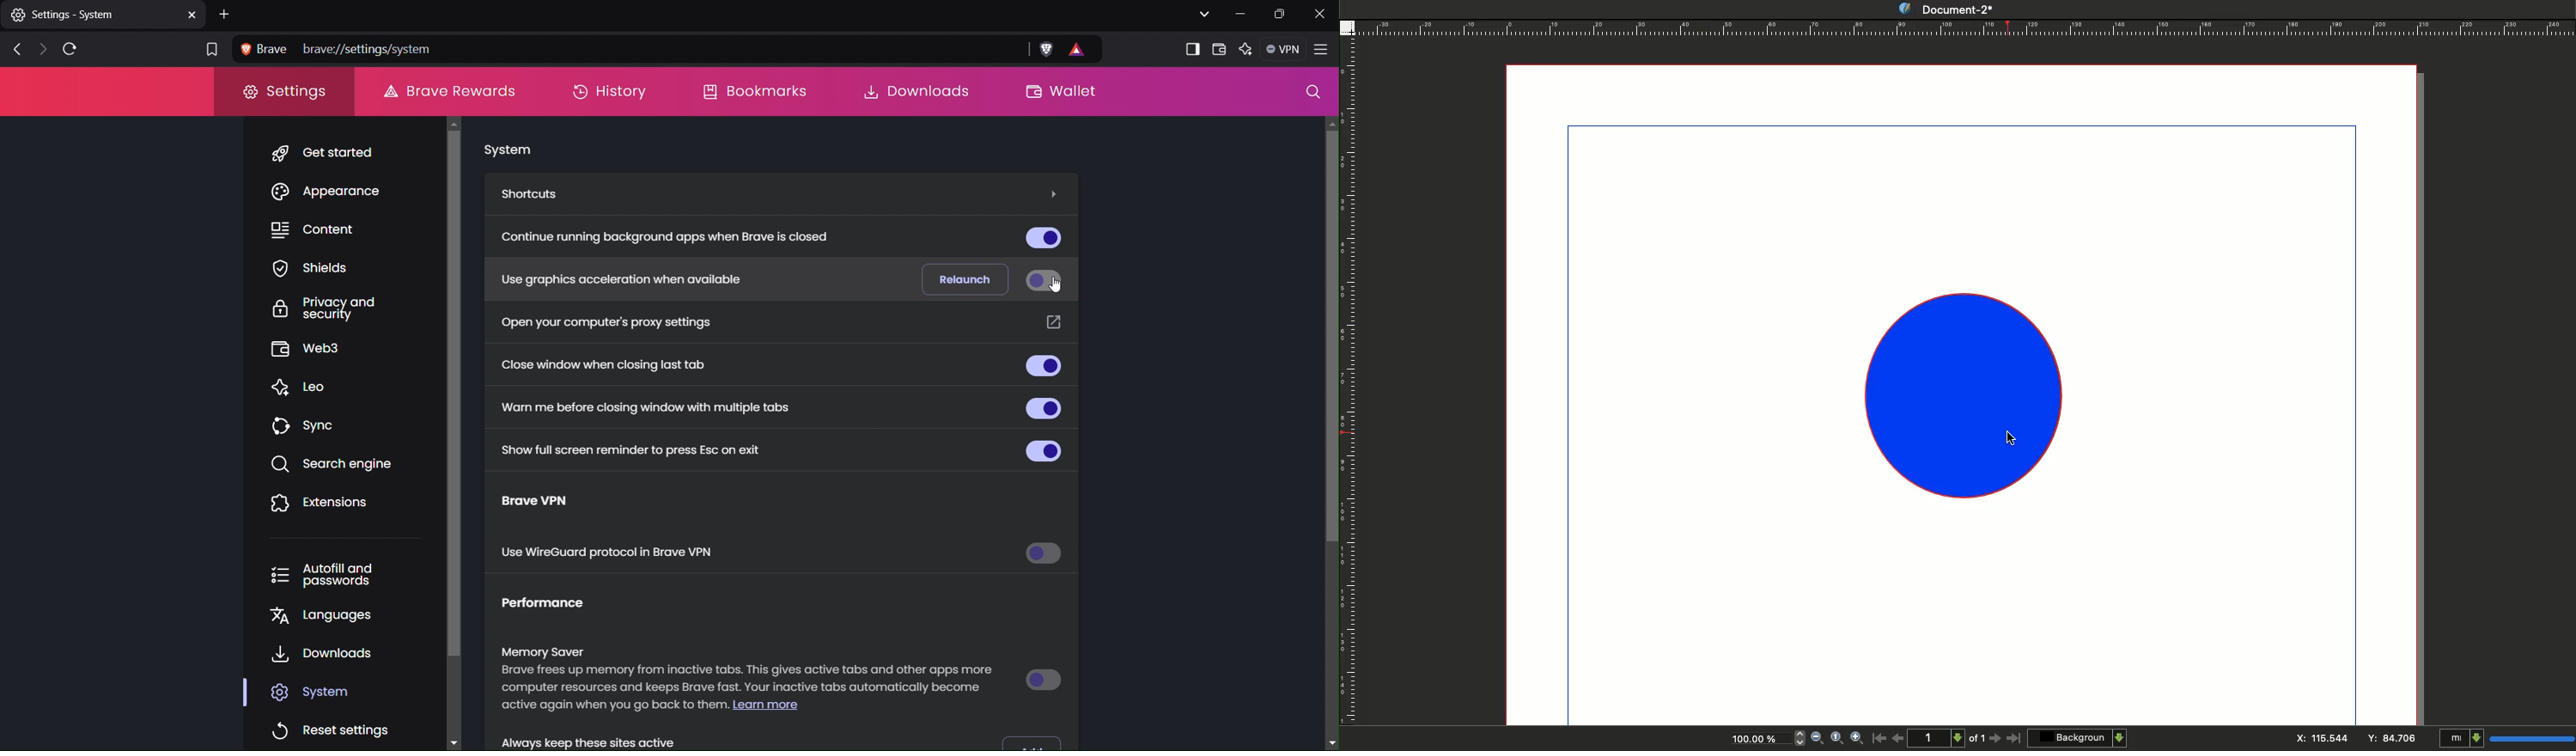 The width and height of the screenshot is (2576, 756). What do you see at coordinates (337, 464) in the screenshot?
I see `Search engine` at bounding box center [337, 464].